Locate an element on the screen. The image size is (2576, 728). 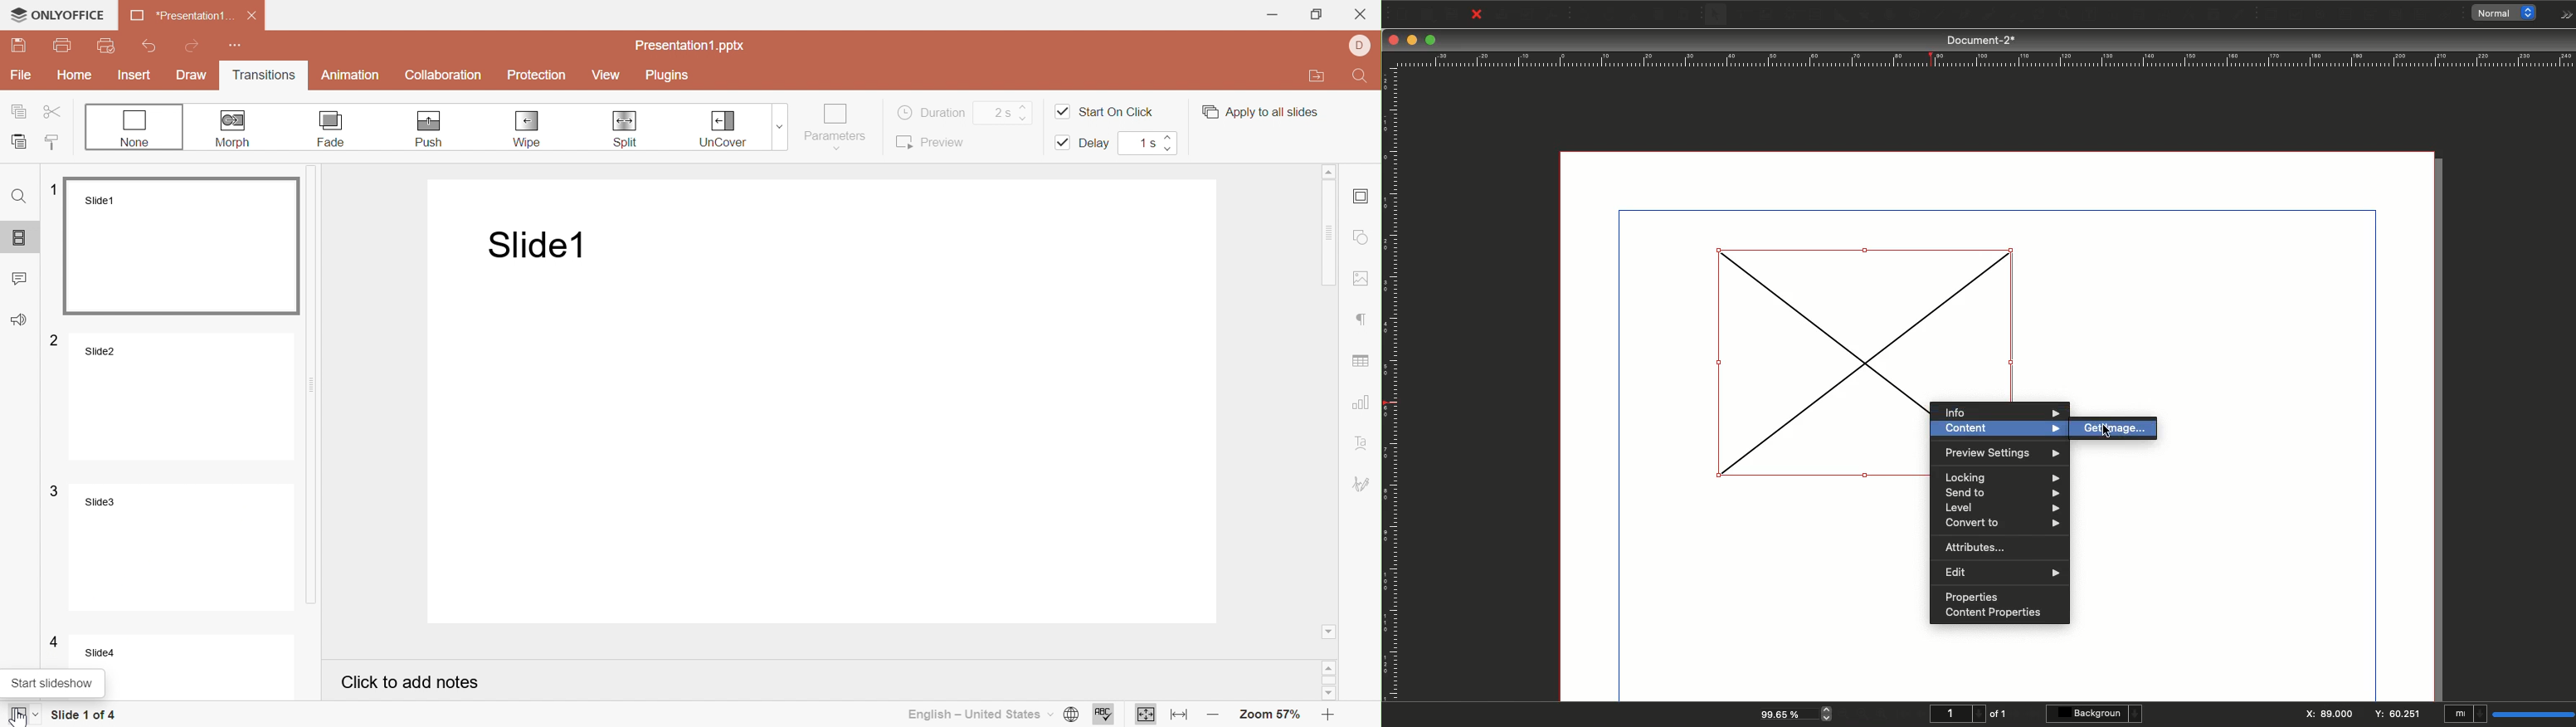
Background is located at coordinates (2096, 714).